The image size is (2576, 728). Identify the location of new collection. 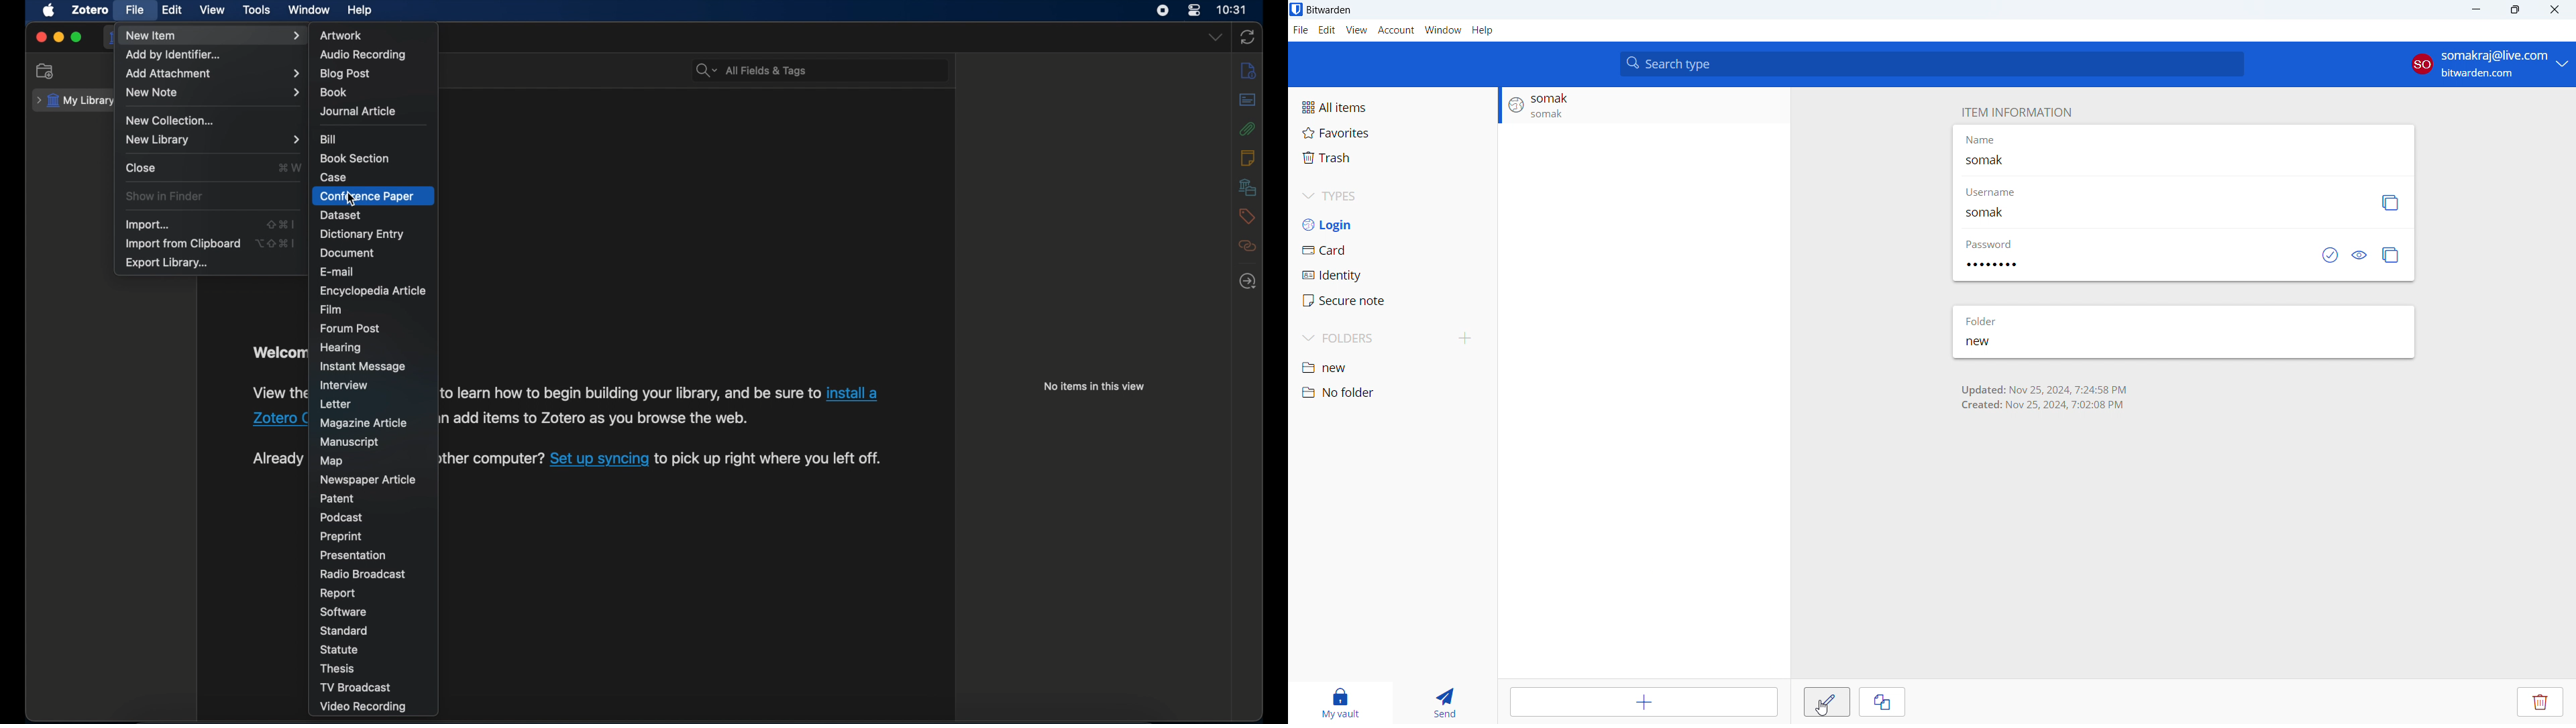
(170, 120).